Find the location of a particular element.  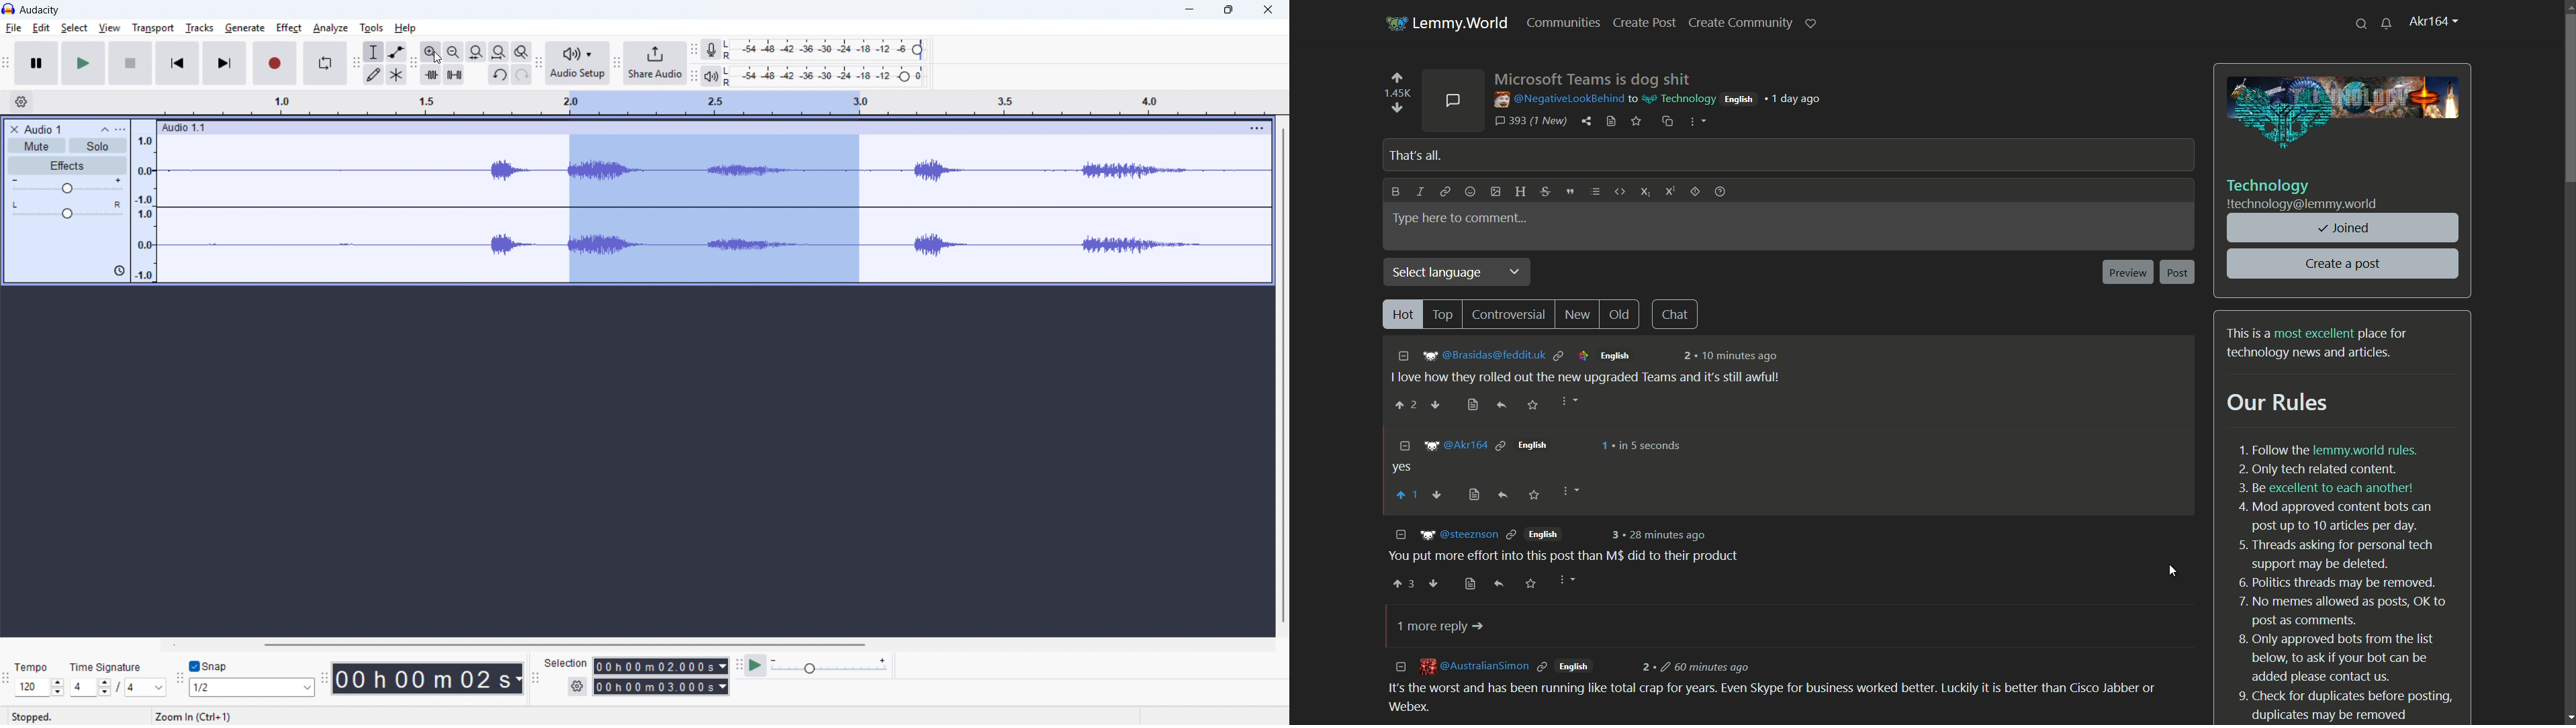

top is located at coordinates (1445, 313).